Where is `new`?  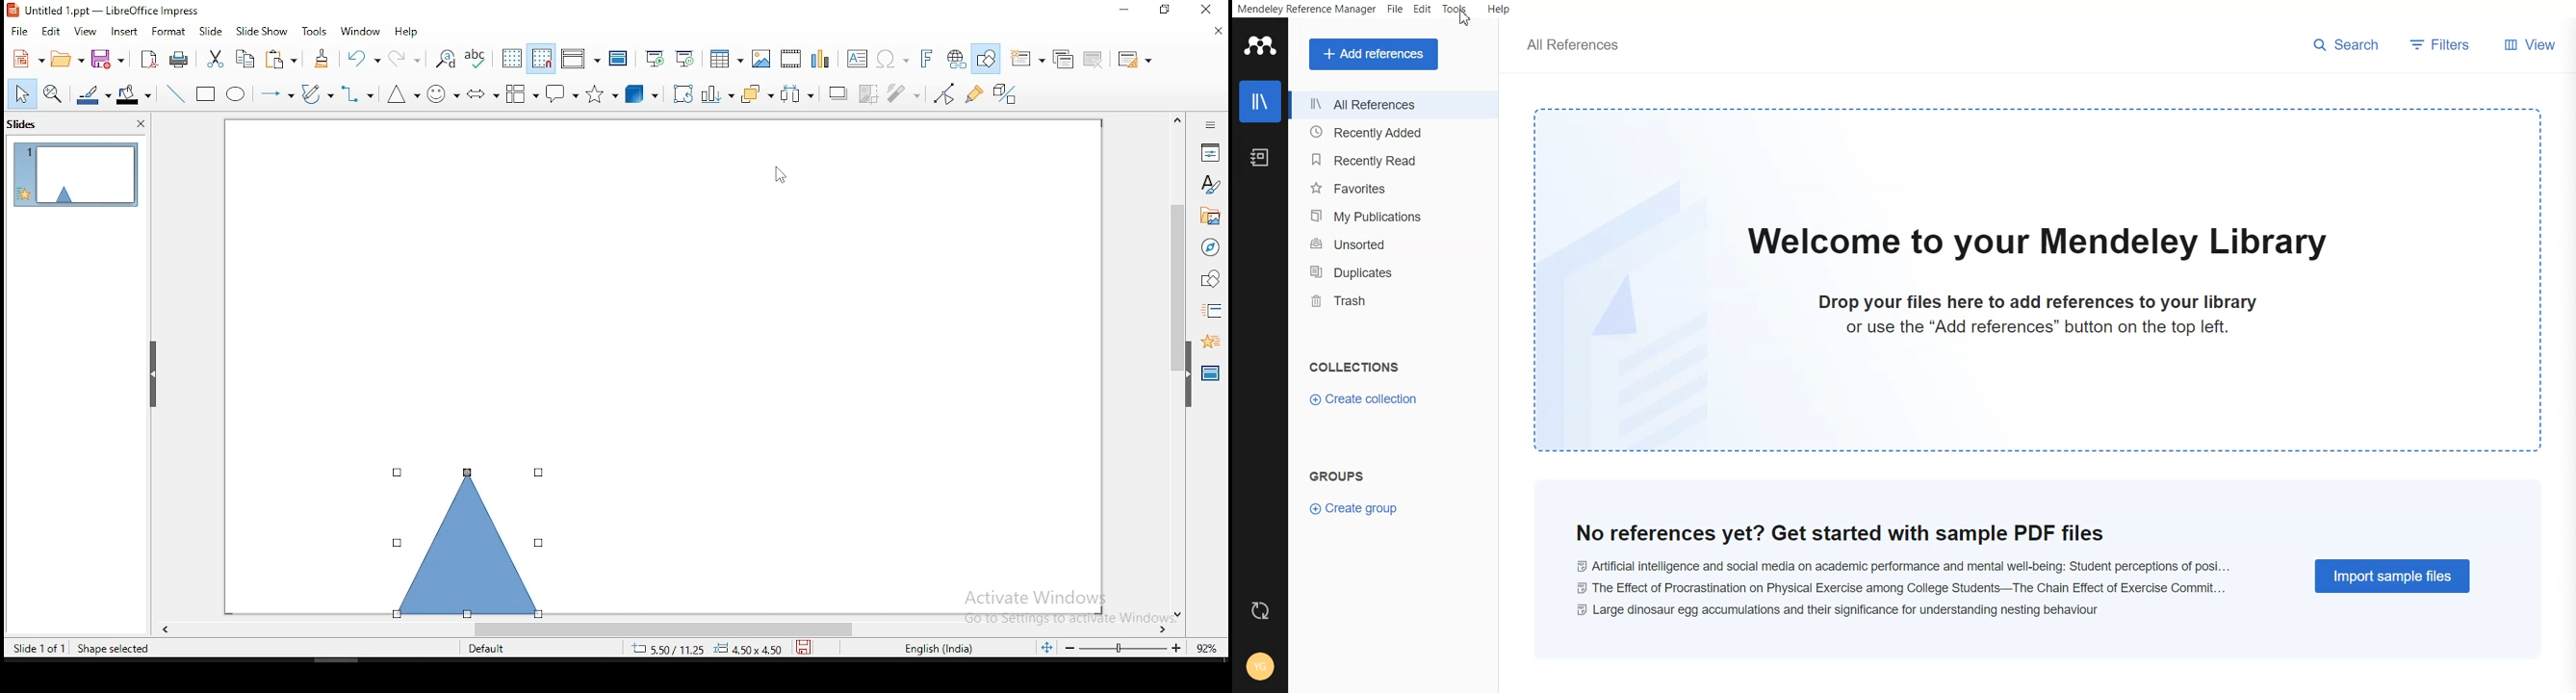
new is located at coordinates (27, 59).